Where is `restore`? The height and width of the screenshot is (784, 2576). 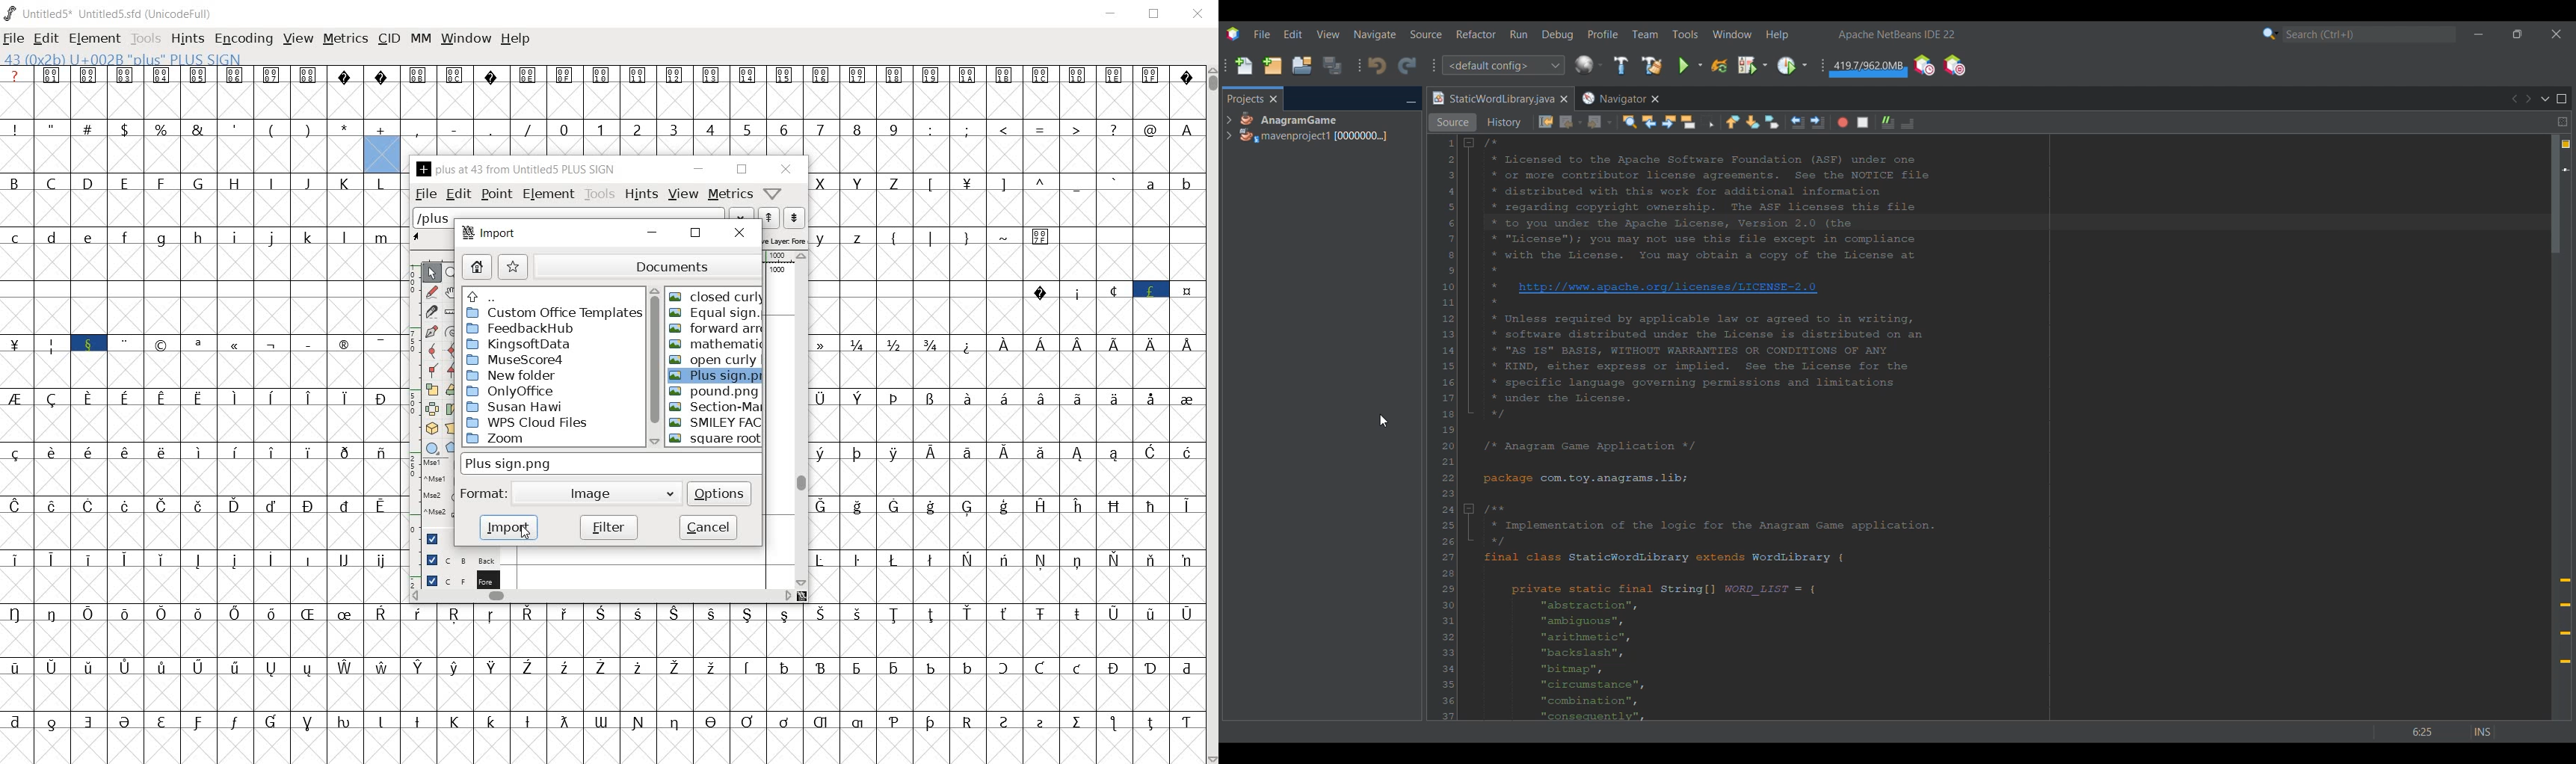 restore is located at coordinates (744, 170).